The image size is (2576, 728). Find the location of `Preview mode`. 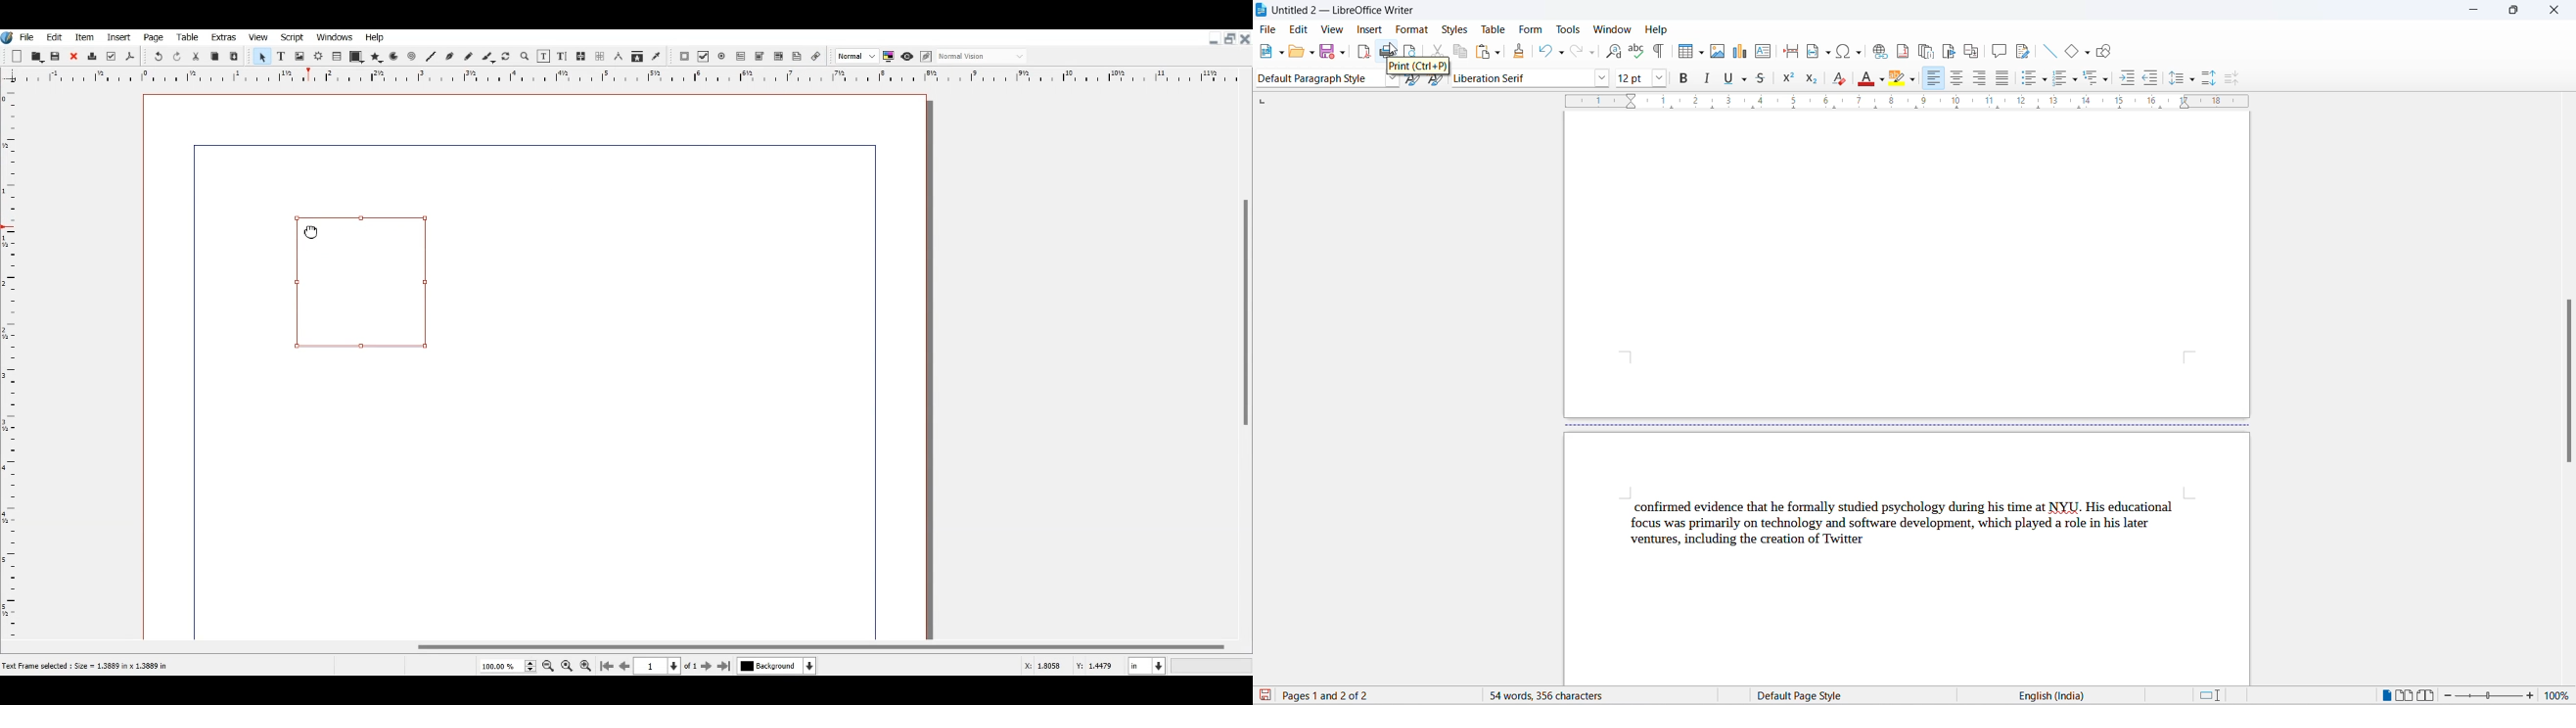

Preview mode is located at coordinates (906, 56).